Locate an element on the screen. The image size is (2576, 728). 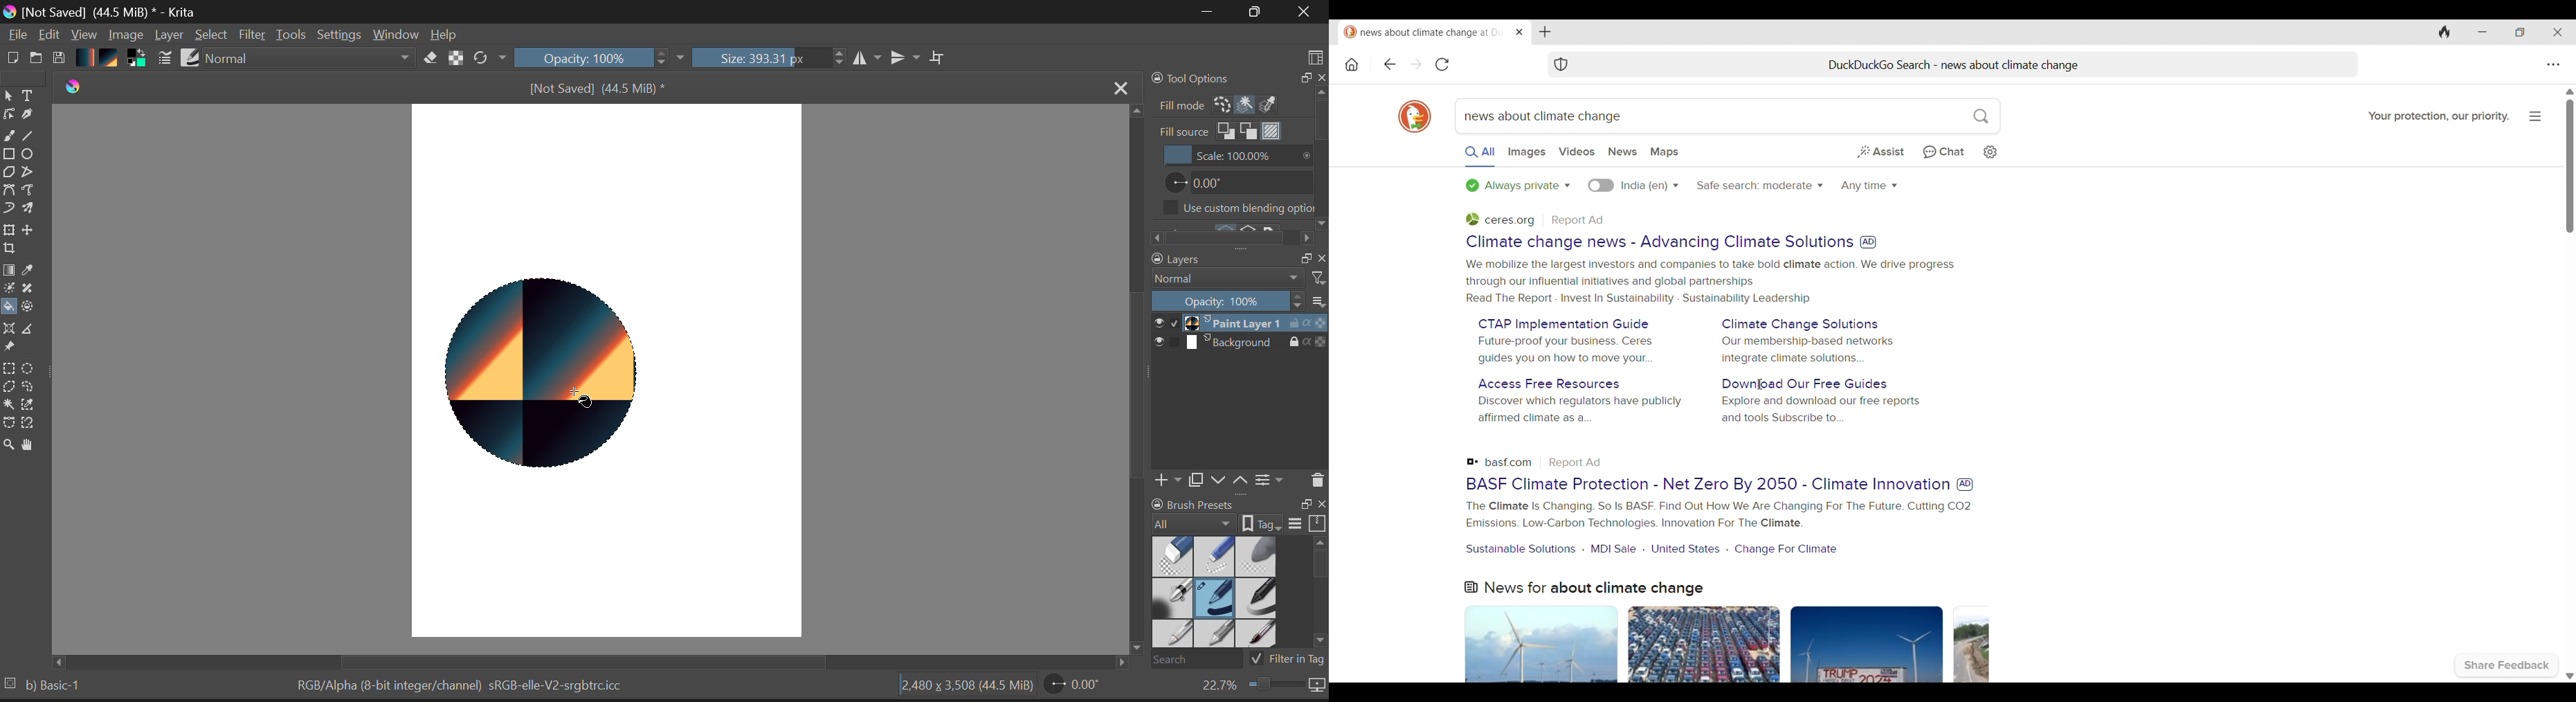
Window is located at coordinates (394, 34).